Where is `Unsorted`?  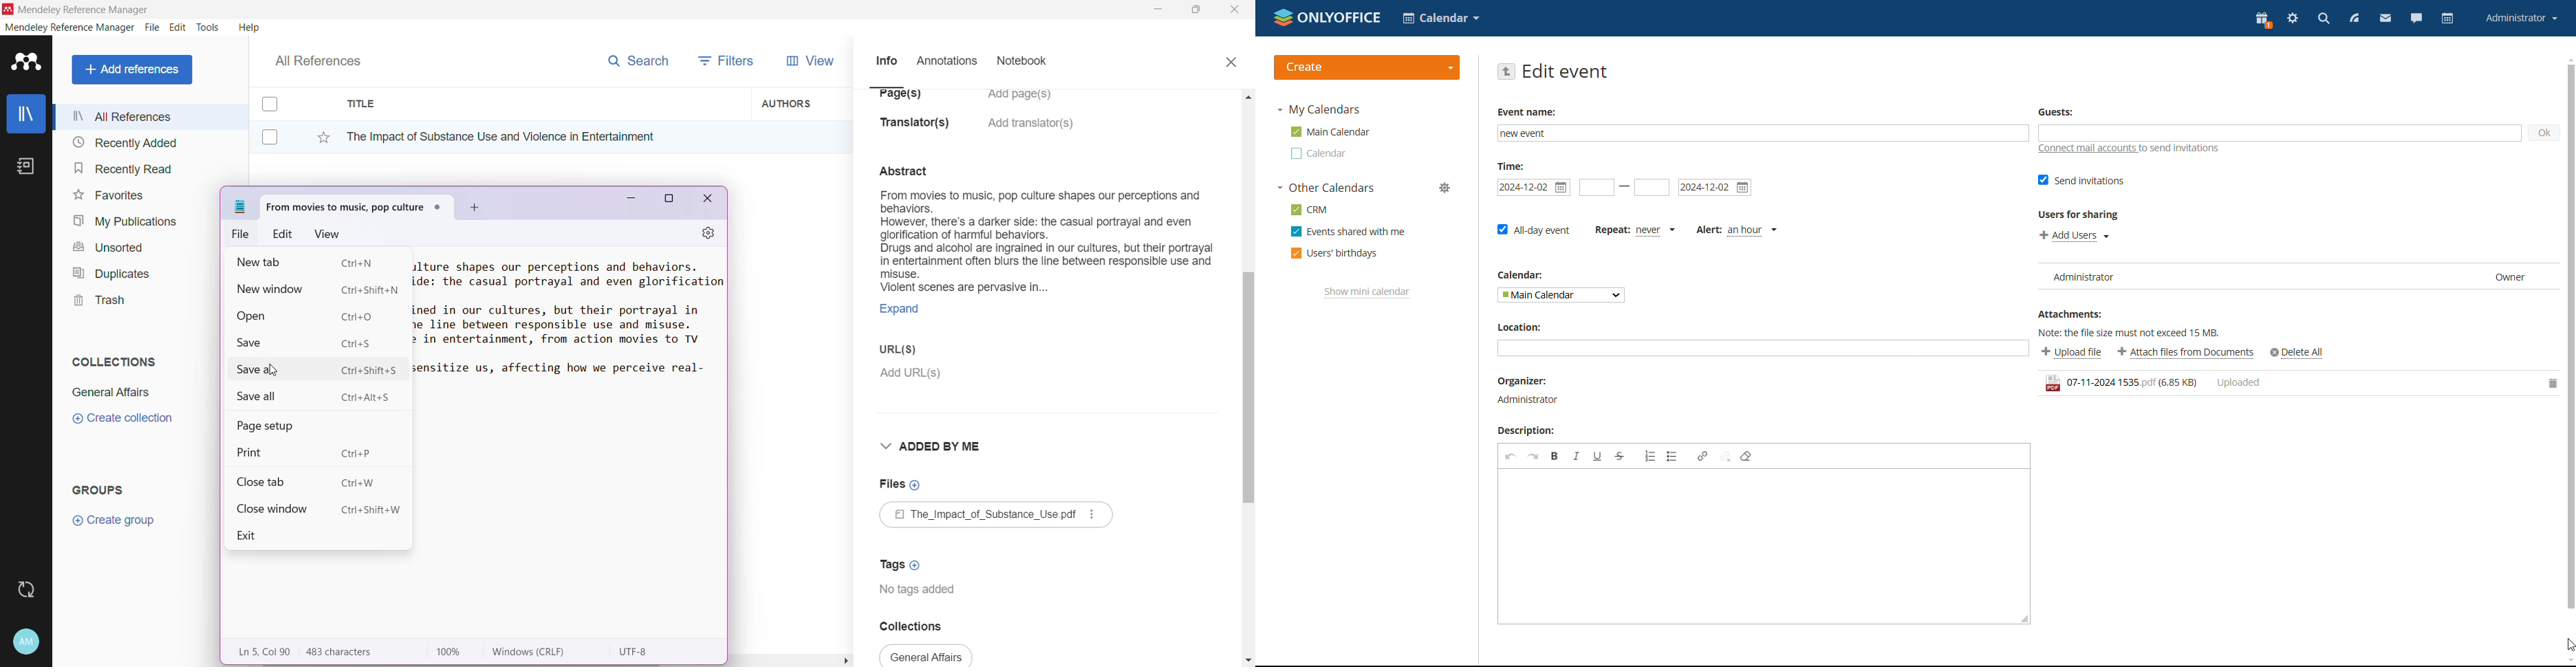 Unsorted is located at coordinates (106, 247).